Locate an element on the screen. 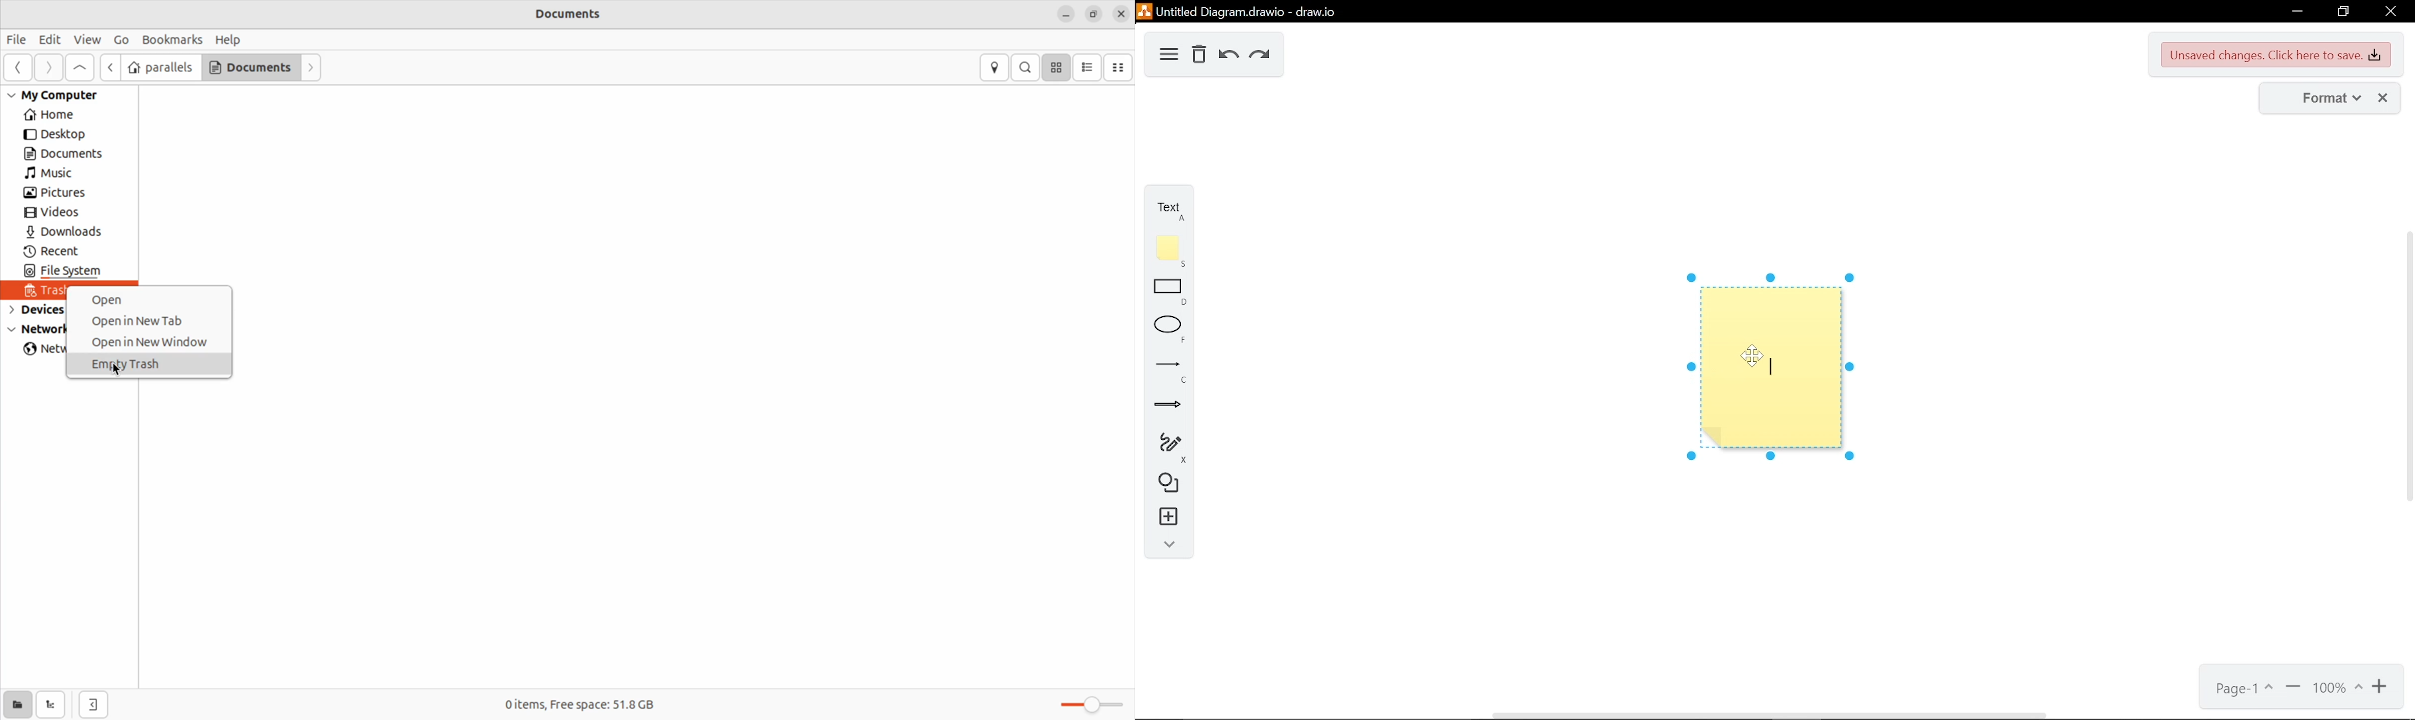 This screenshot has height=728, width=2436. network is located at coordinates (42, 350).